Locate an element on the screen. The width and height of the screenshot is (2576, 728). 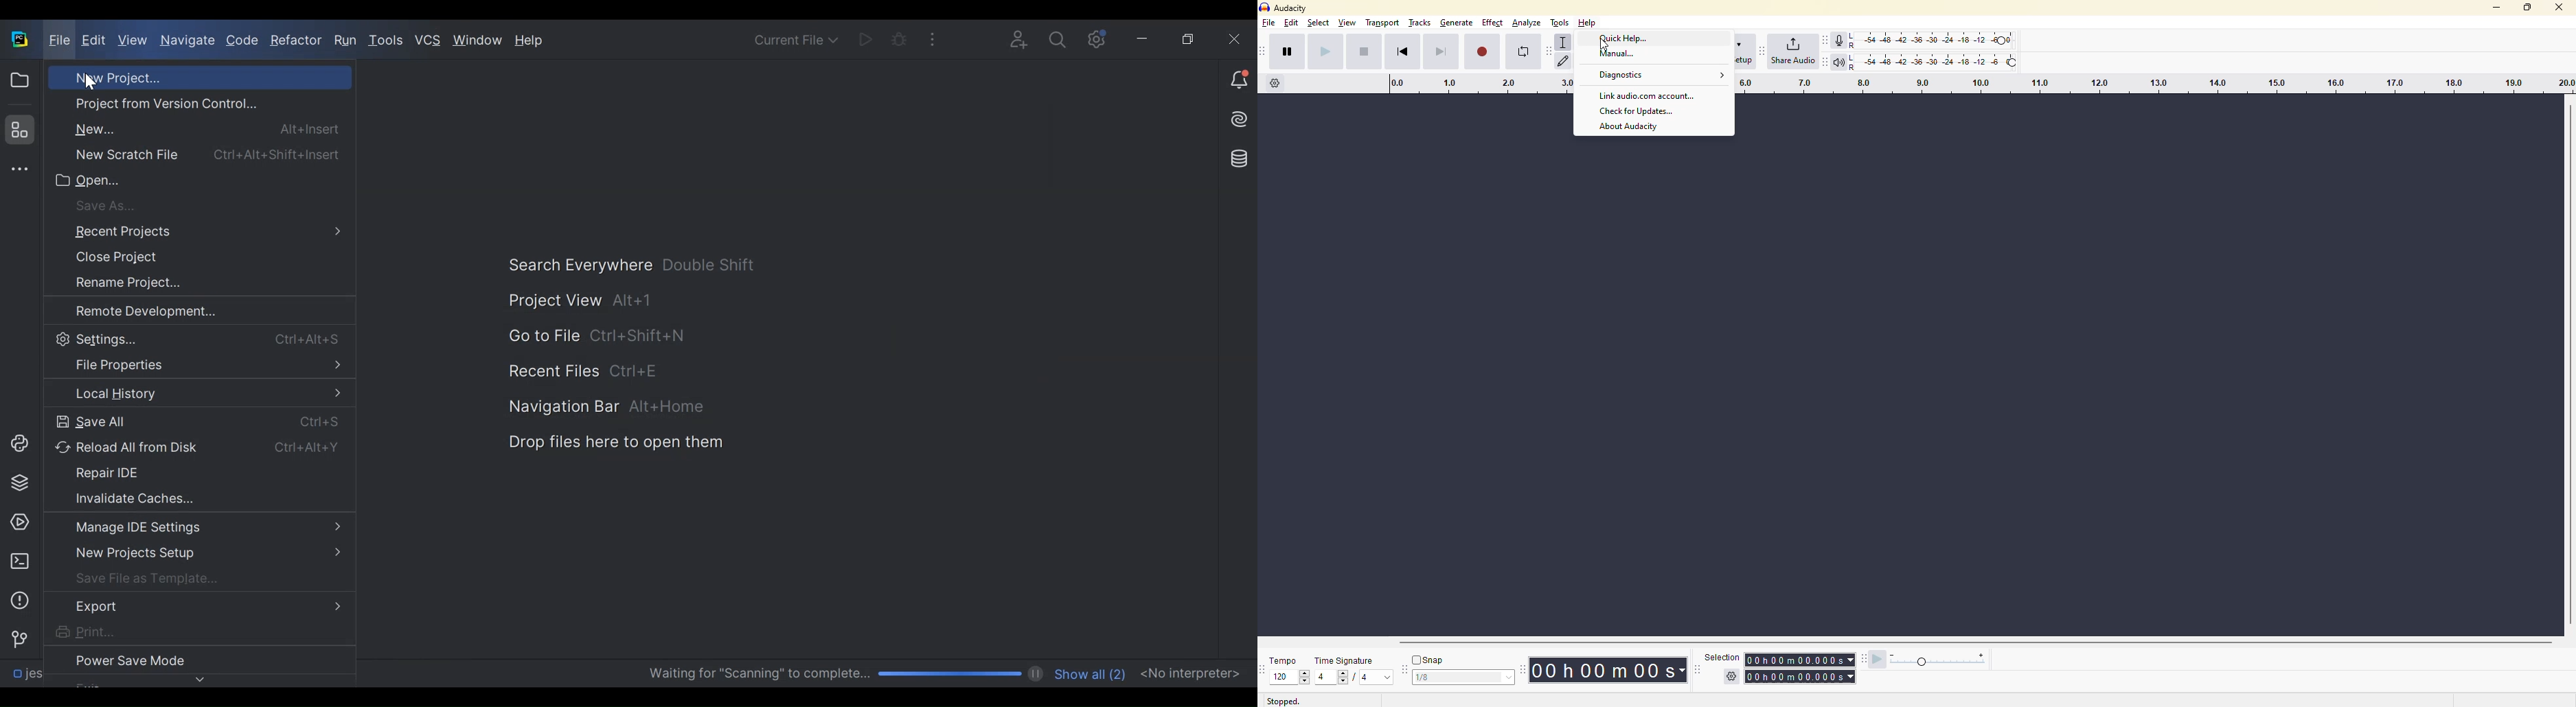
view is located at coordinates (1349, 26).